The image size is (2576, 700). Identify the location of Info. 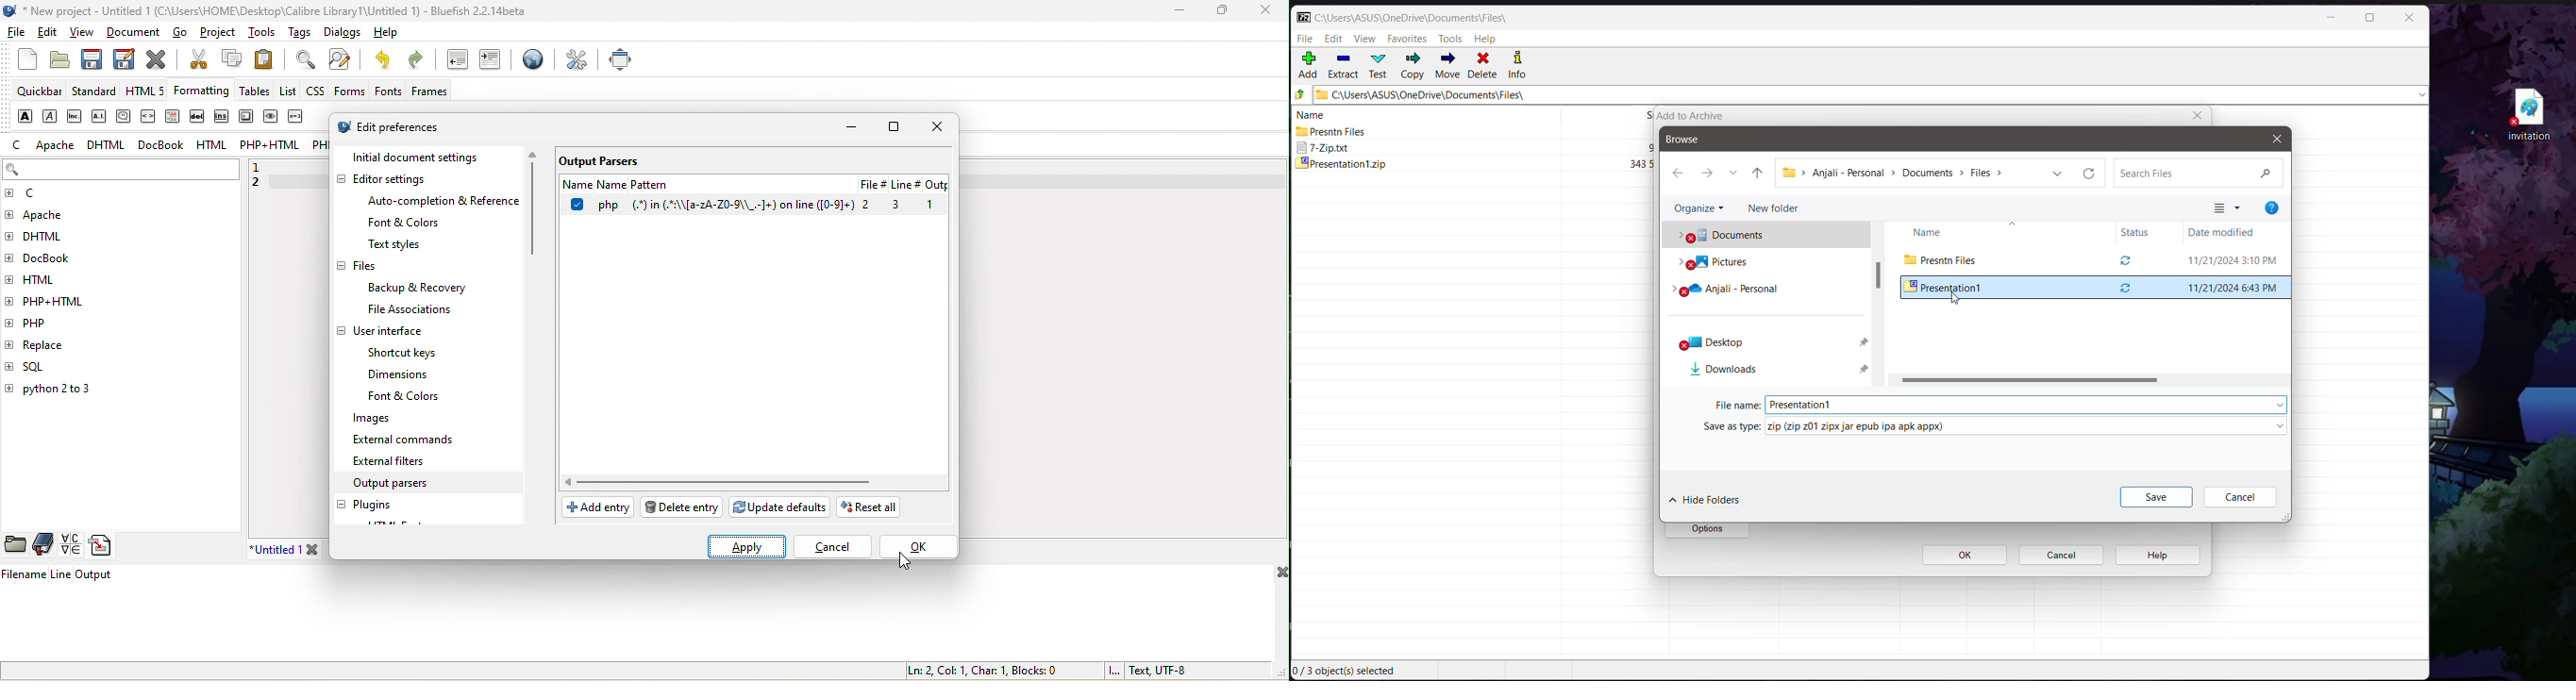
(1516, 66).